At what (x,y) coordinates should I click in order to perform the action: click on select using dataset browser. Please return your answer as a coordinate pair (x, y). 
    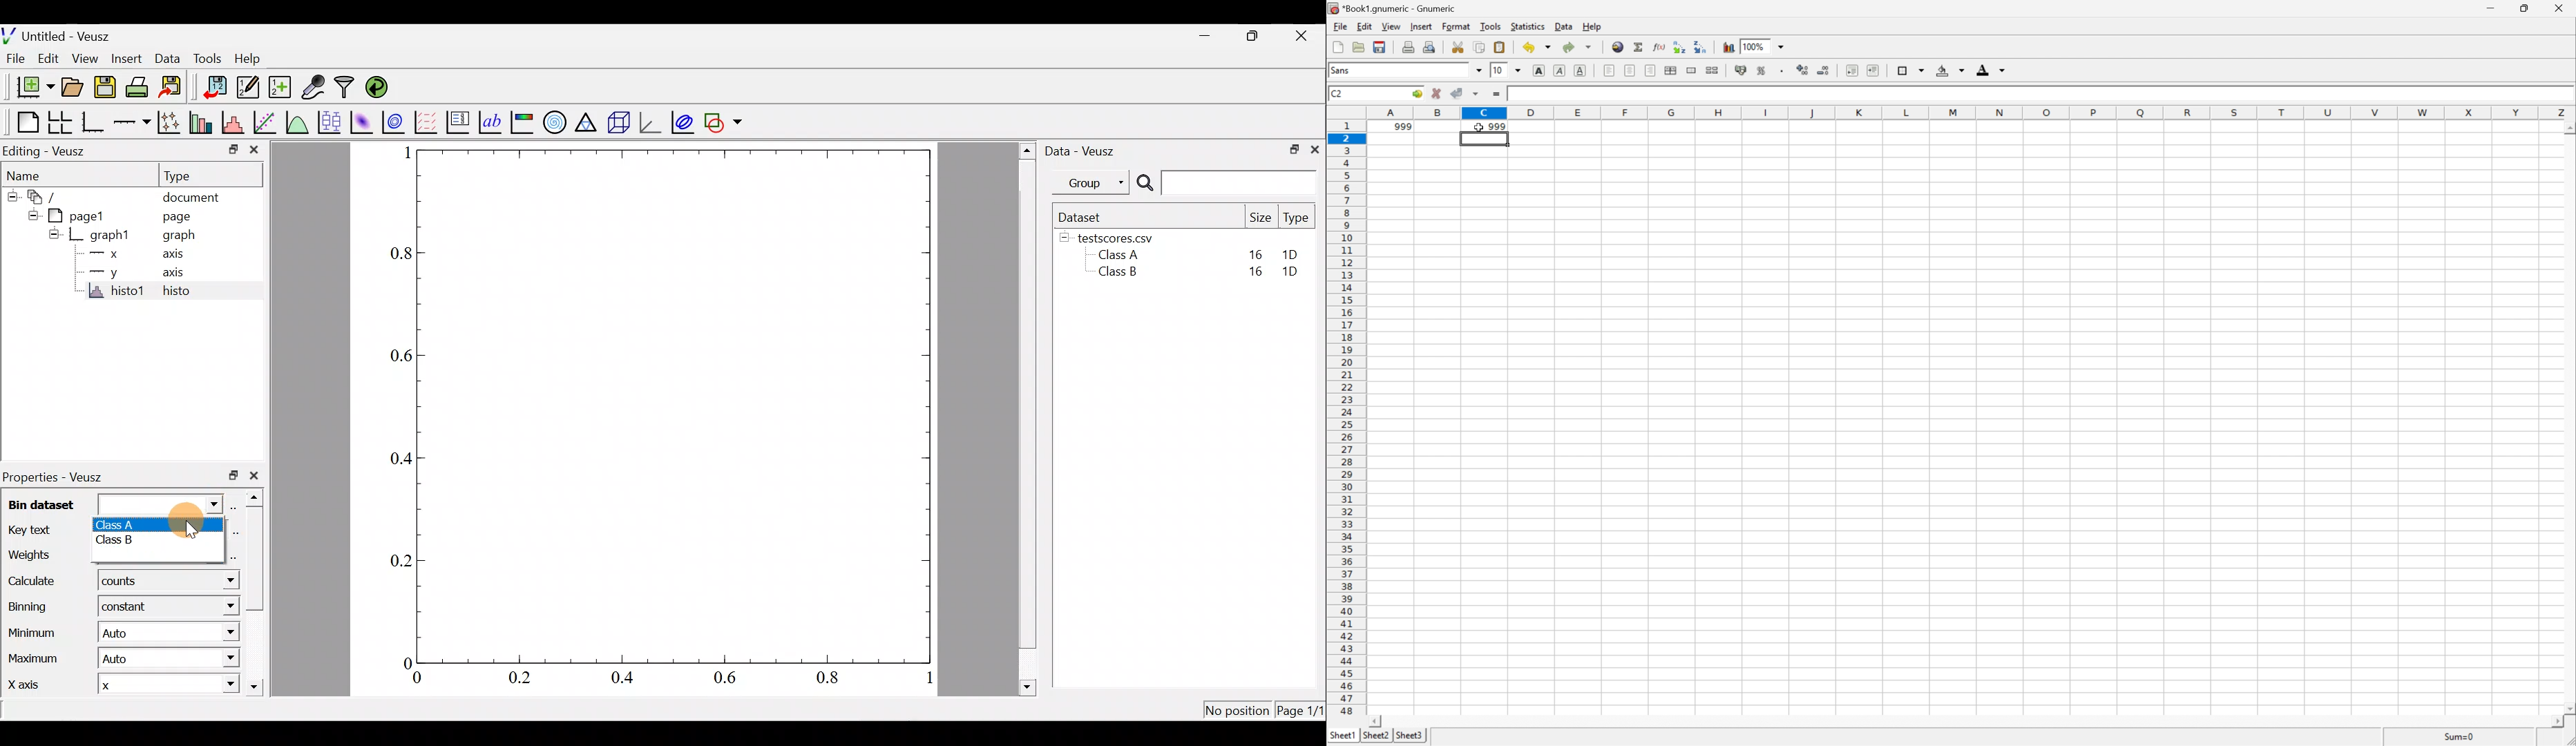
    Looking at the image, I should click on (237, 507).